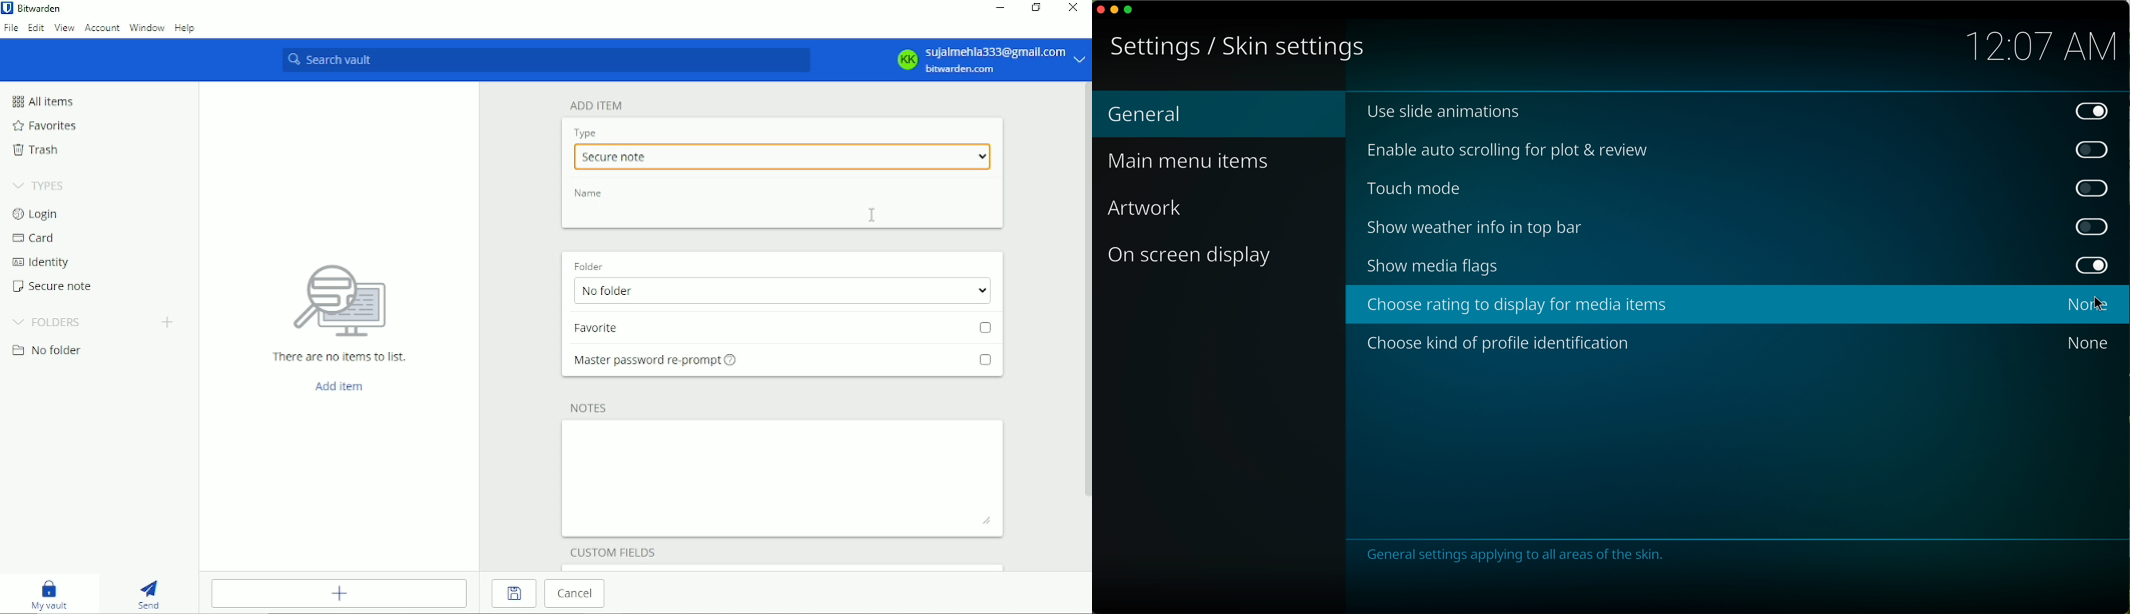 The height and width of the screenshot is (616, 2156). I want to click on Types, so click(40, 185).